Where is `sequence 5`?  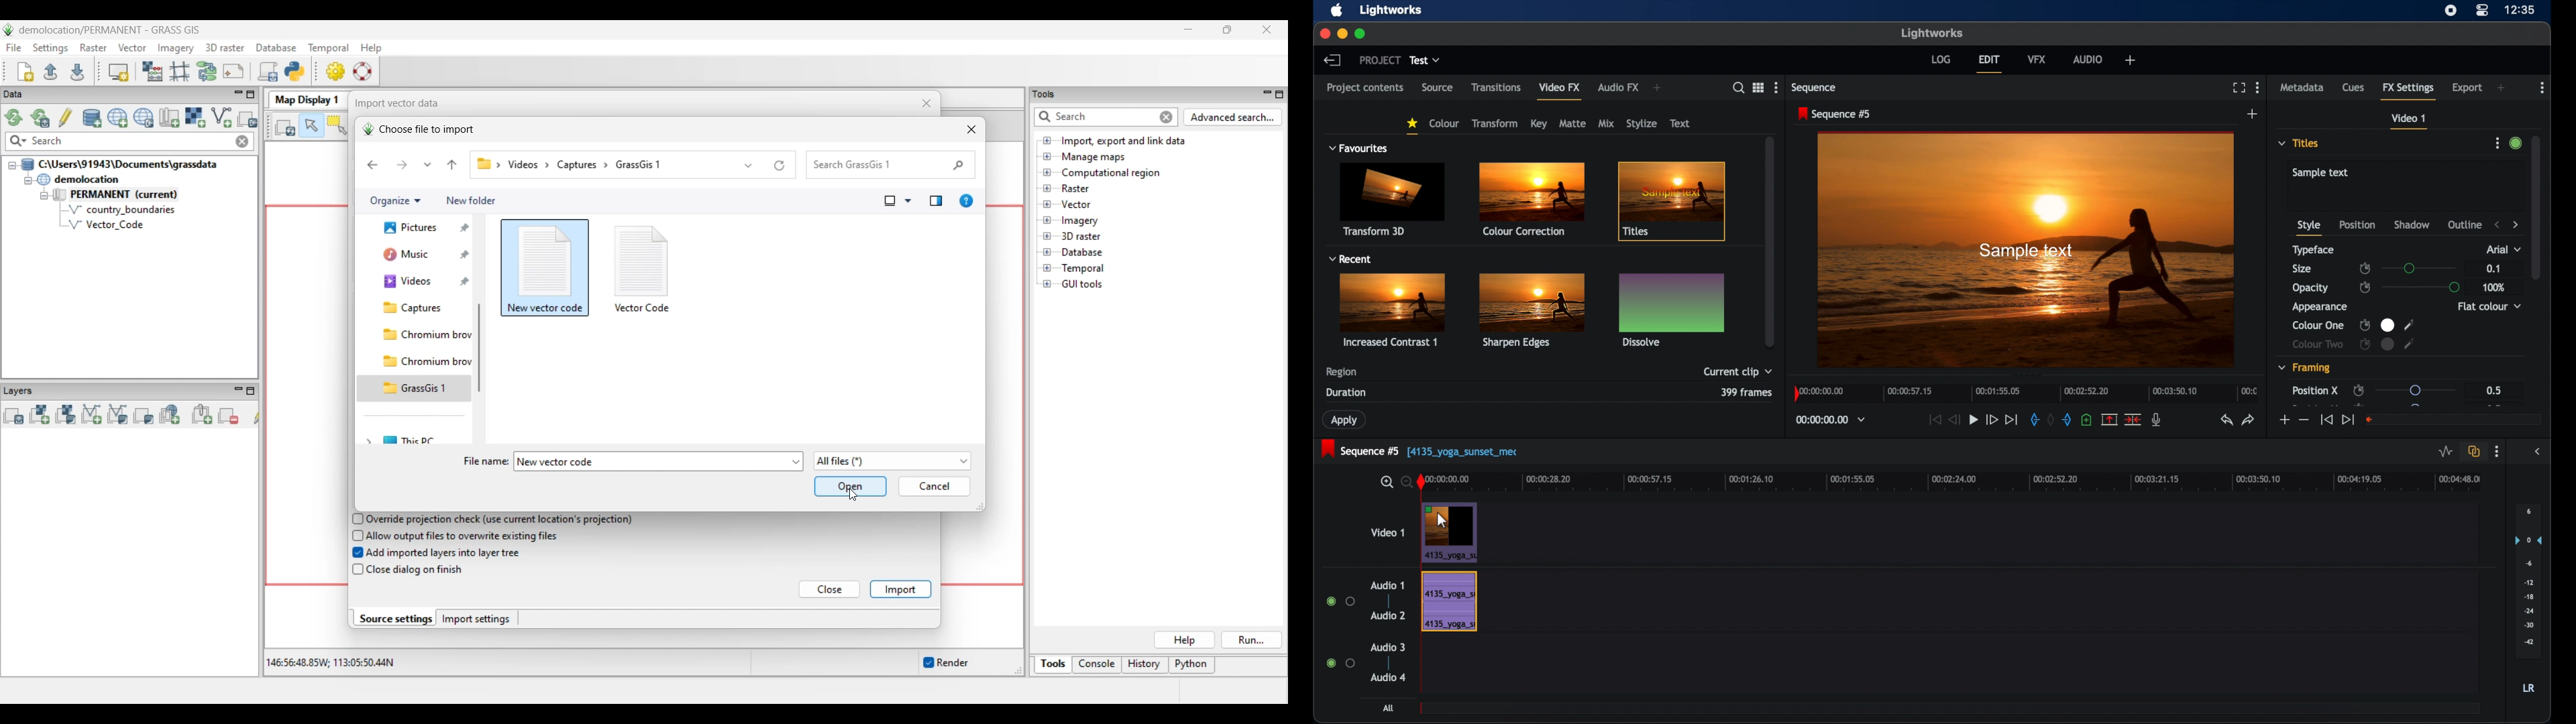 sequence 5 is located at coordinates (1835, 114).